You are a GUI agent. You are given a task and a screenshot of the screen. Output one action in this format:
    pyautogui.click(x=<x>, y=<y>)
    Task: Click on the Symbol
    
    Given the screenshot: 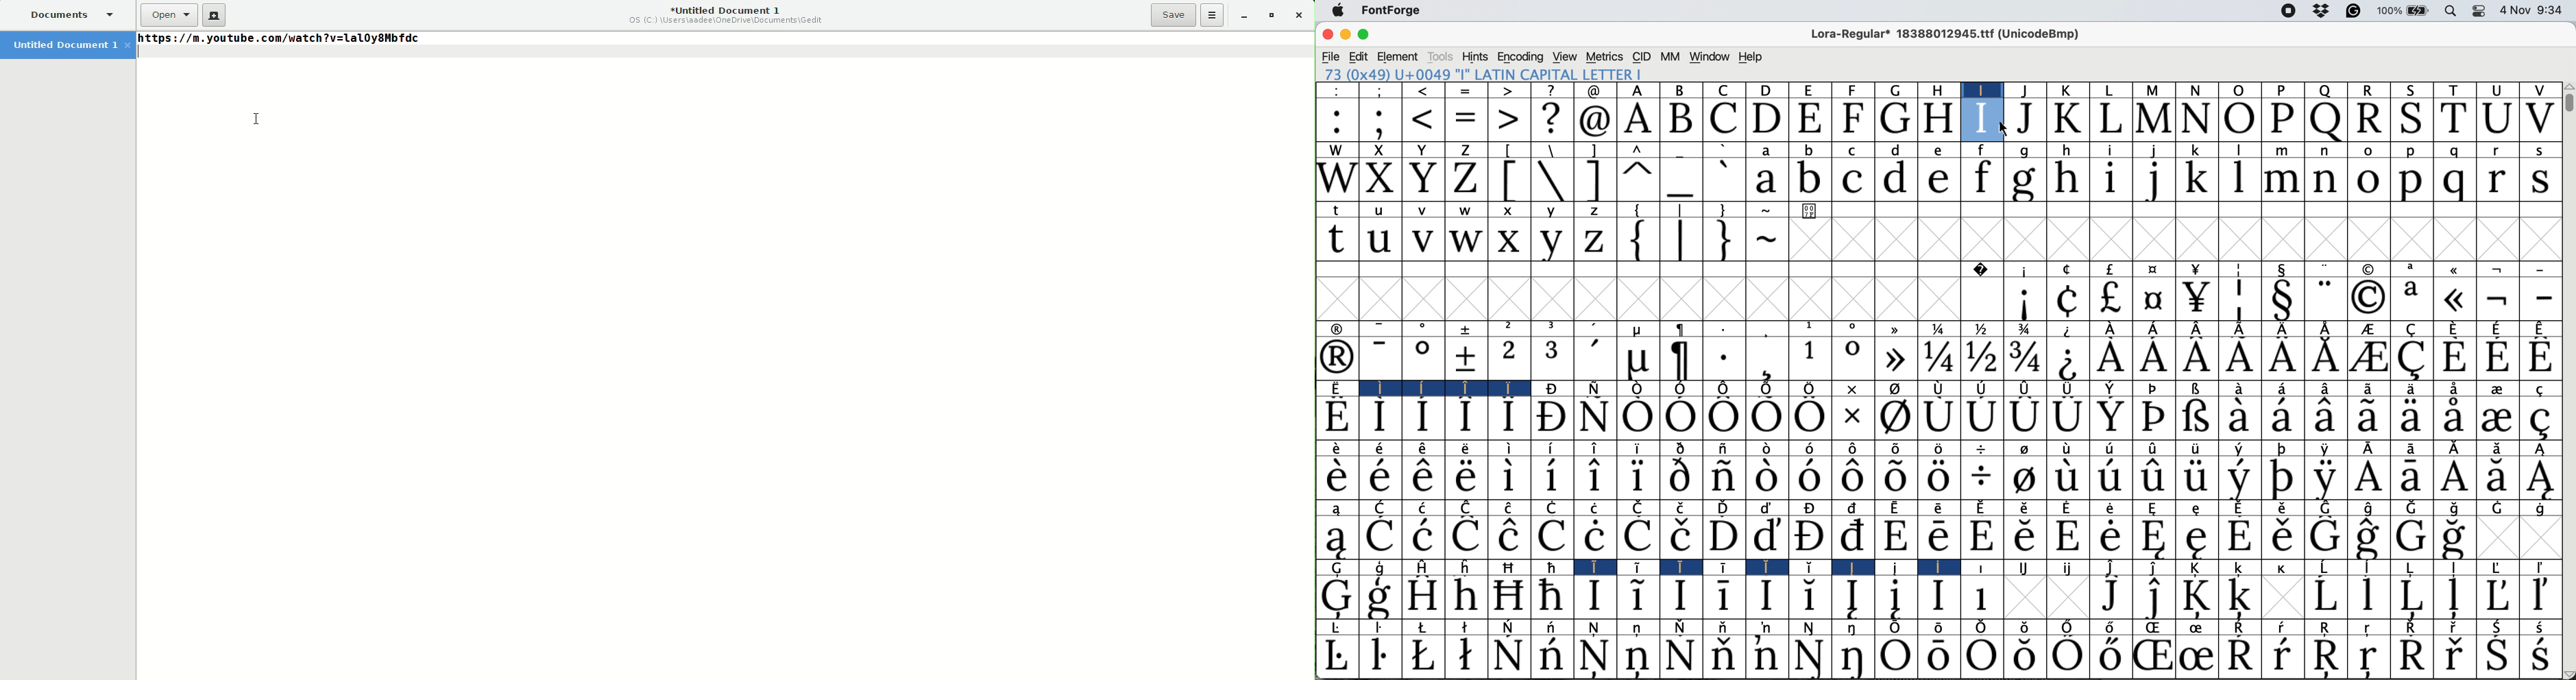 What is the action you would take?
    pyautogui.click(x=1337, y=358)
    